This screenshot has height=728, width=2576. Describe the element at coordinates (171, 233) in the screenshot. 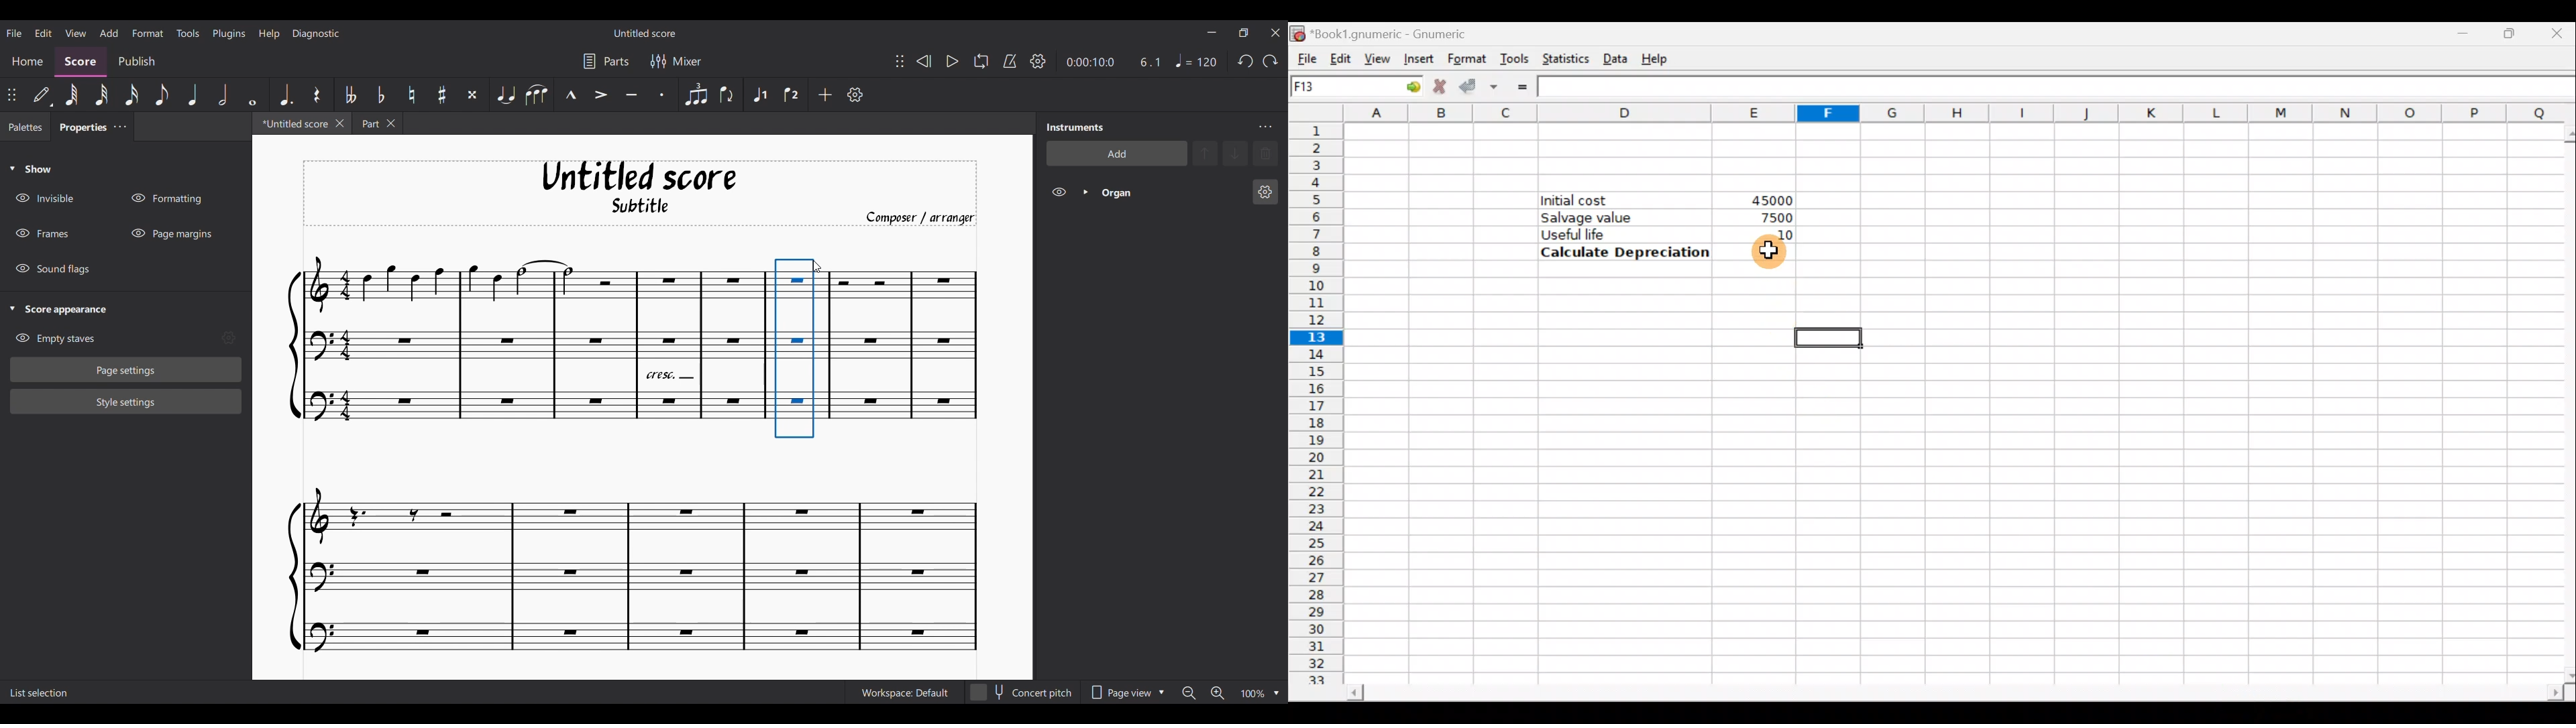

I see `Hide Page margins` at that location.